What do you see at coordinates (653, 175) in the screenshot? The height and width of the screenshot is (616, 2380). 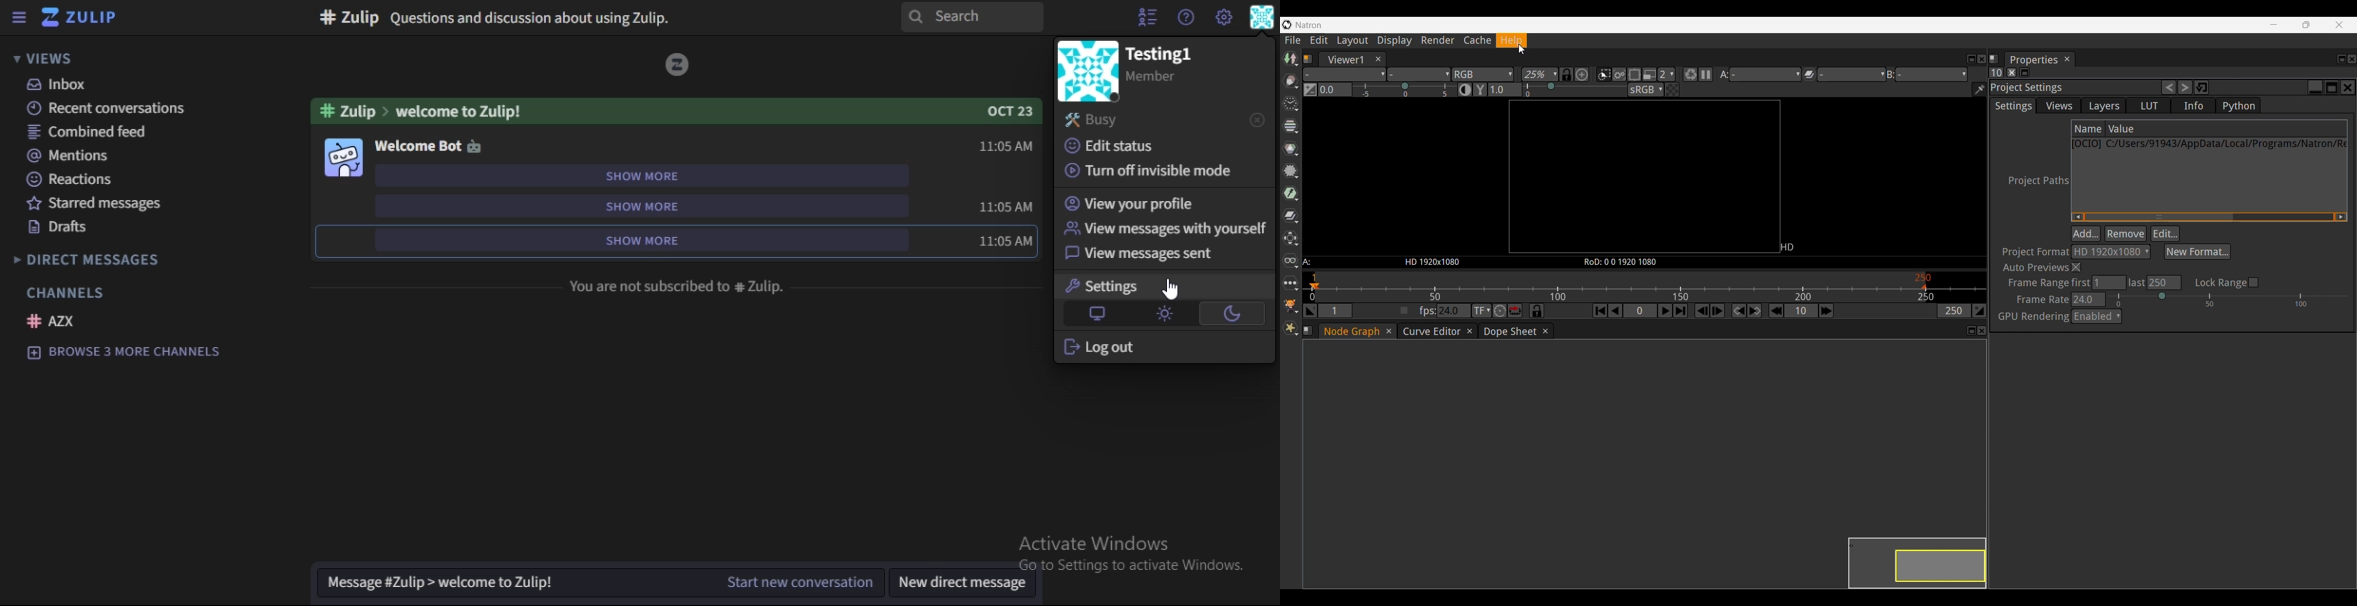 I see `show more` at bounding box center [653, 175].